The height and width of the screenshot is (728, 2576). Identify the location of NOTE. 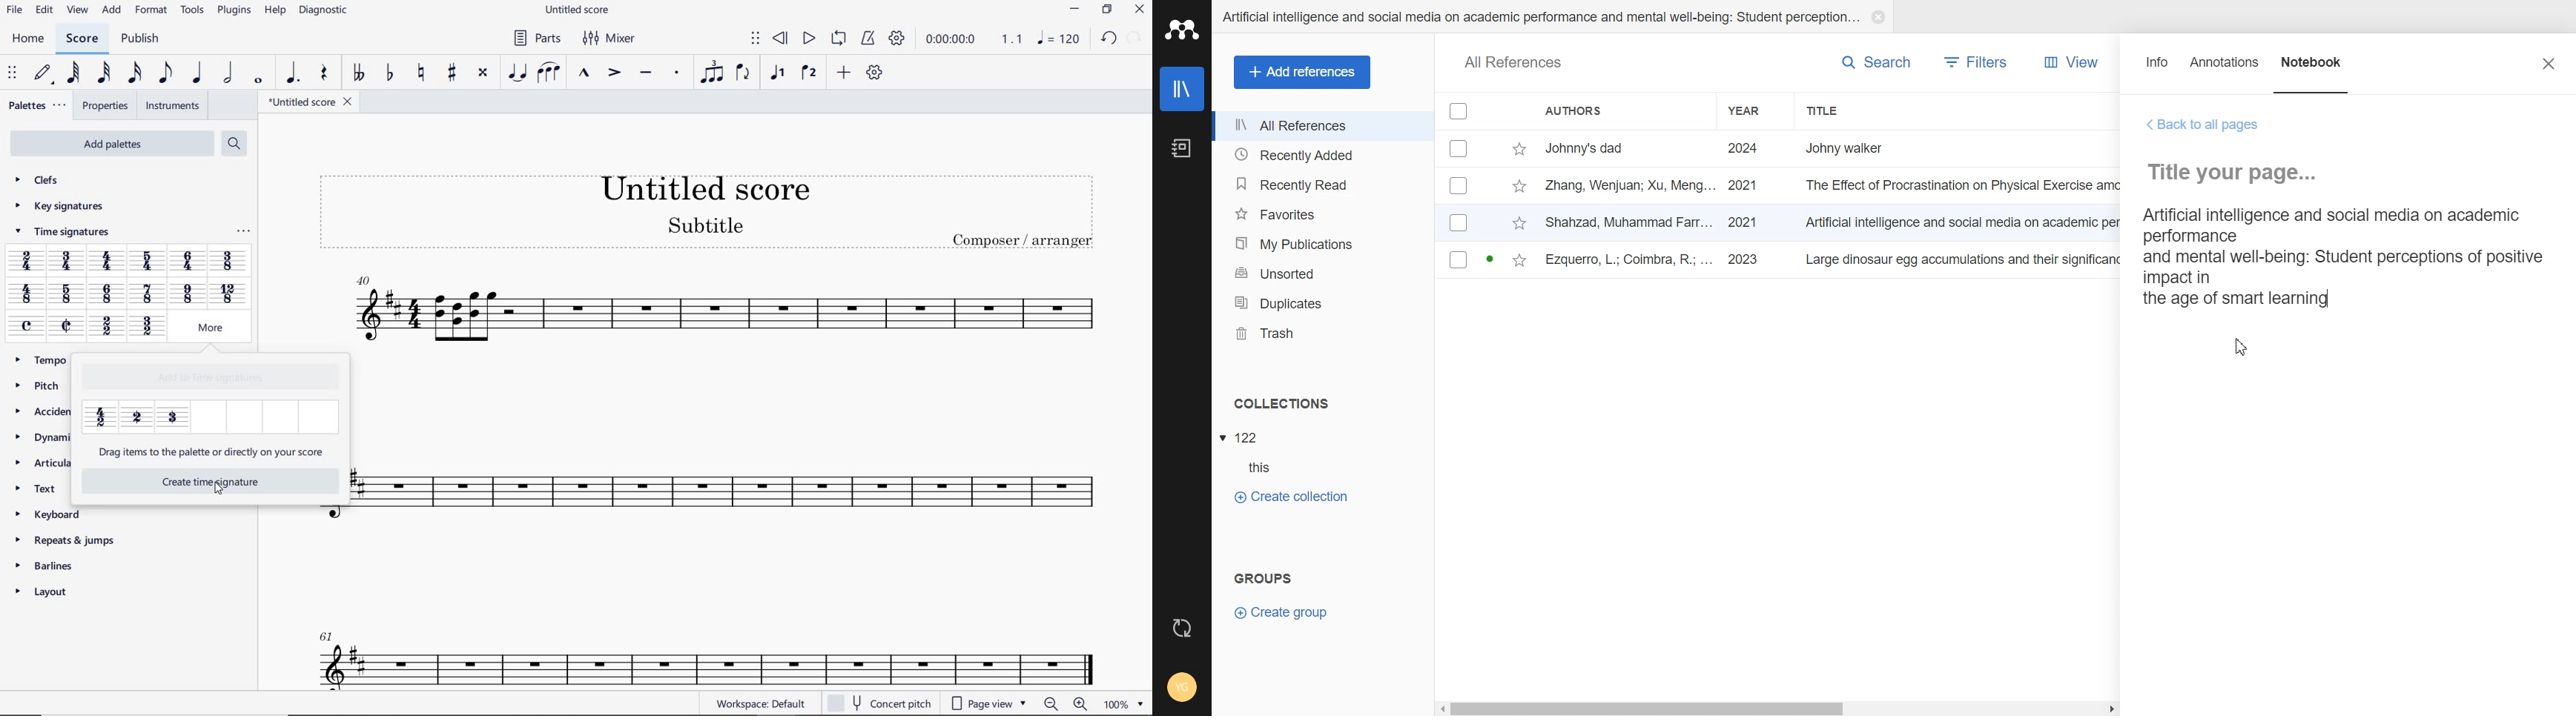
(1058, 38).